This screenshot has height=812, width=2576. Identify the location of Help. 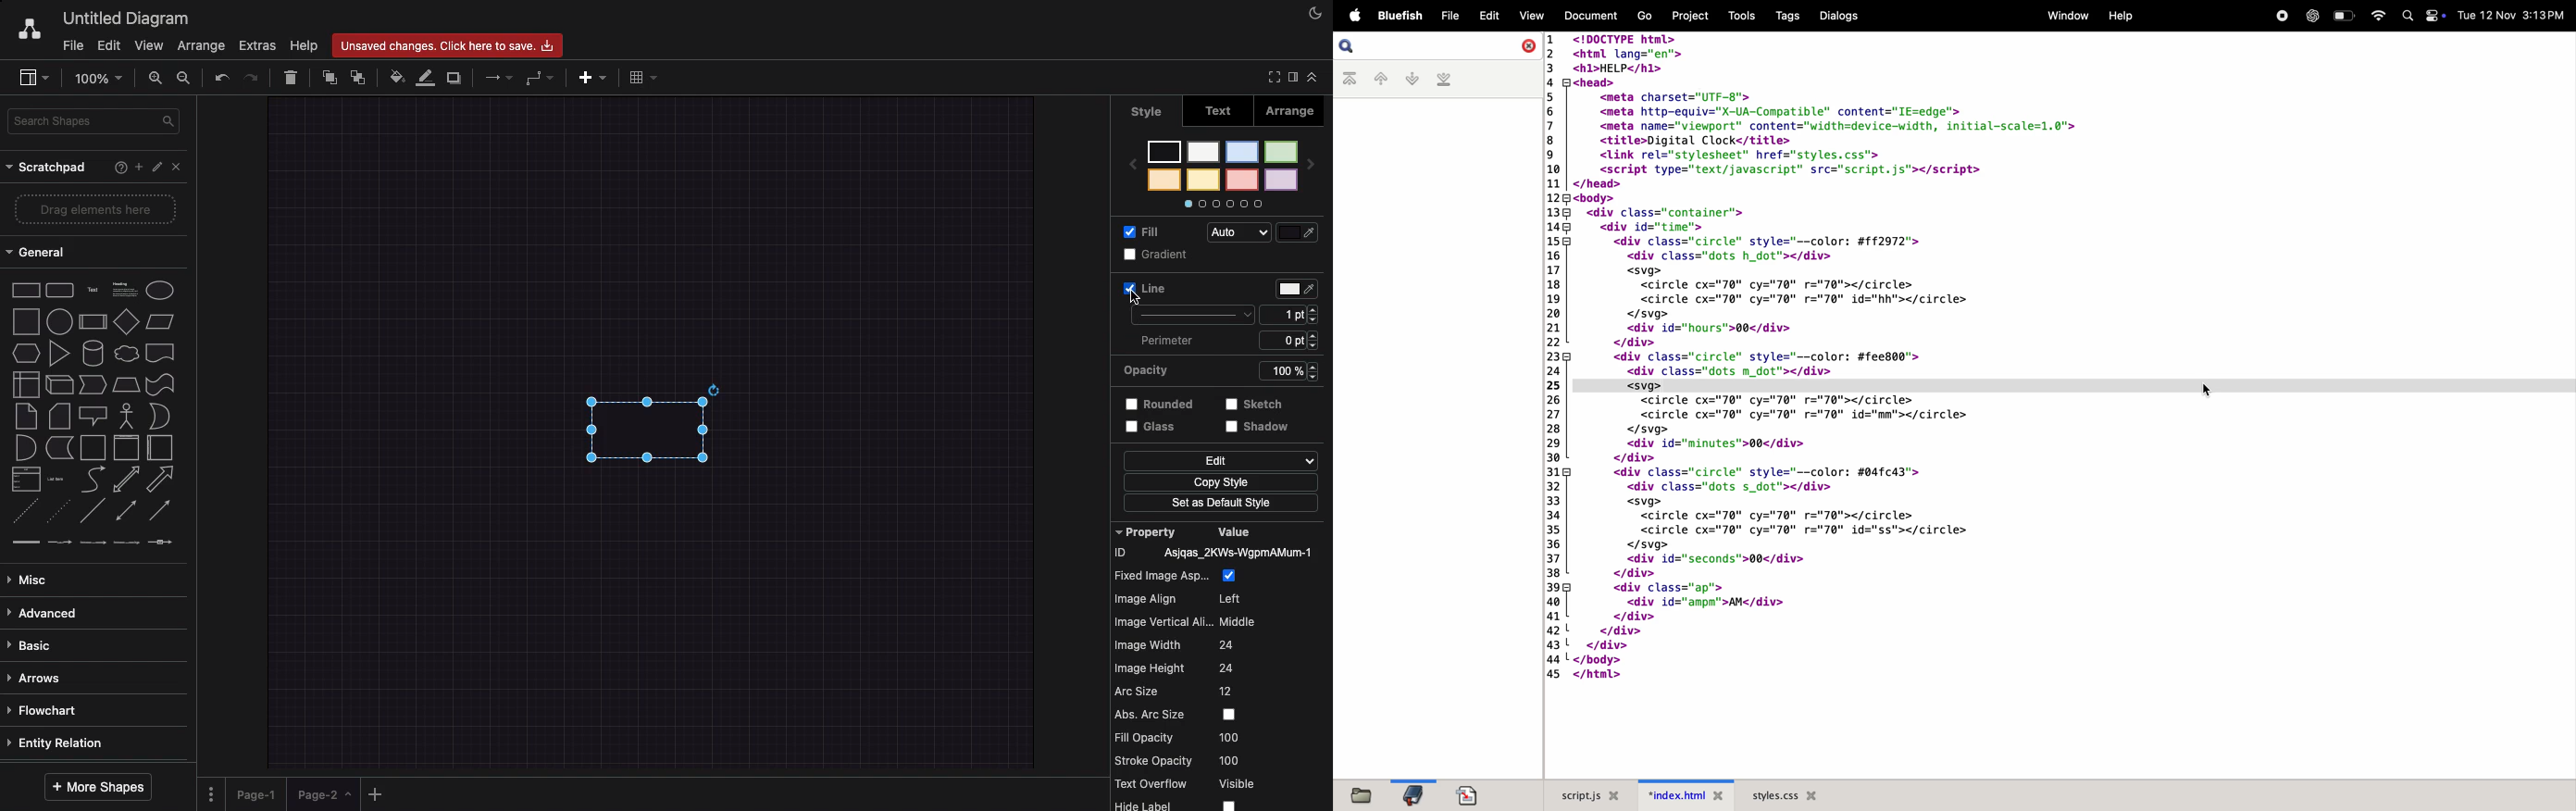
(305, 45).